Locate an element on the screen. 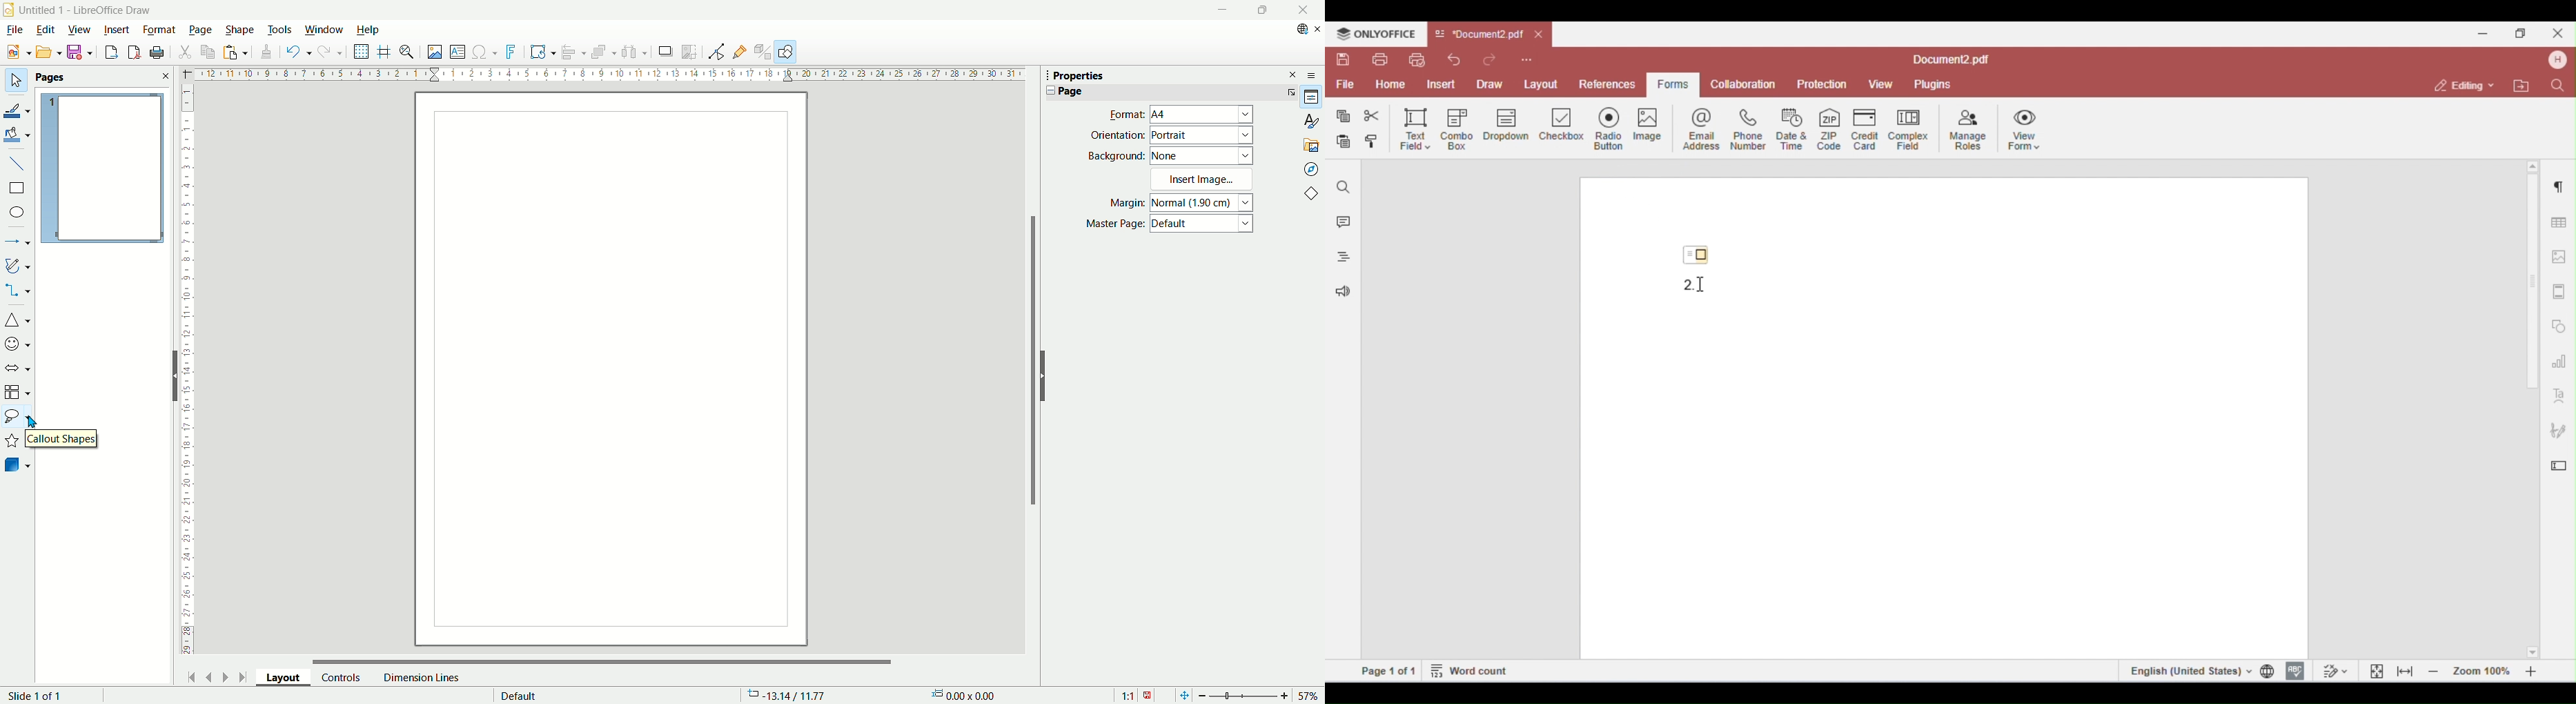 The image size is (2576, 728). gluepoint function is located at coordinates (740, 51).